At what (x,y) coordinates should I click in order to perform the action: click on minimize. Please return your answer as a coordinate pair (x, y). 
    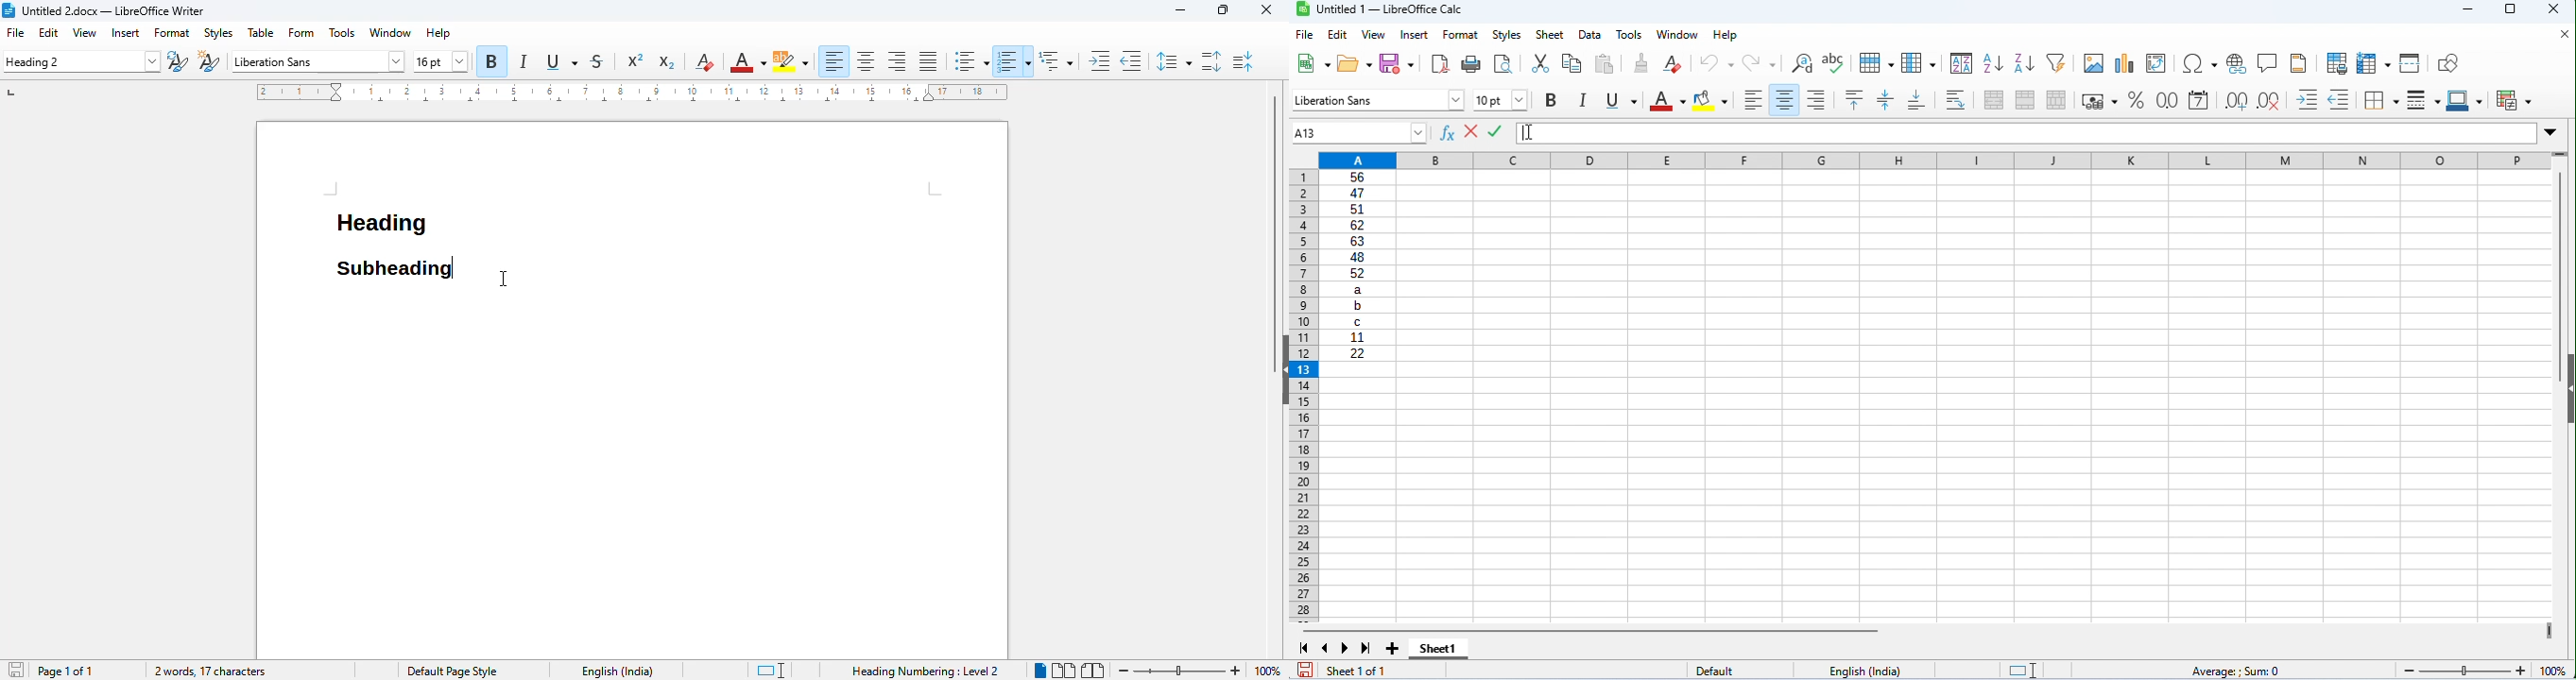
    Looking at the image, I should click on (1182, 10).